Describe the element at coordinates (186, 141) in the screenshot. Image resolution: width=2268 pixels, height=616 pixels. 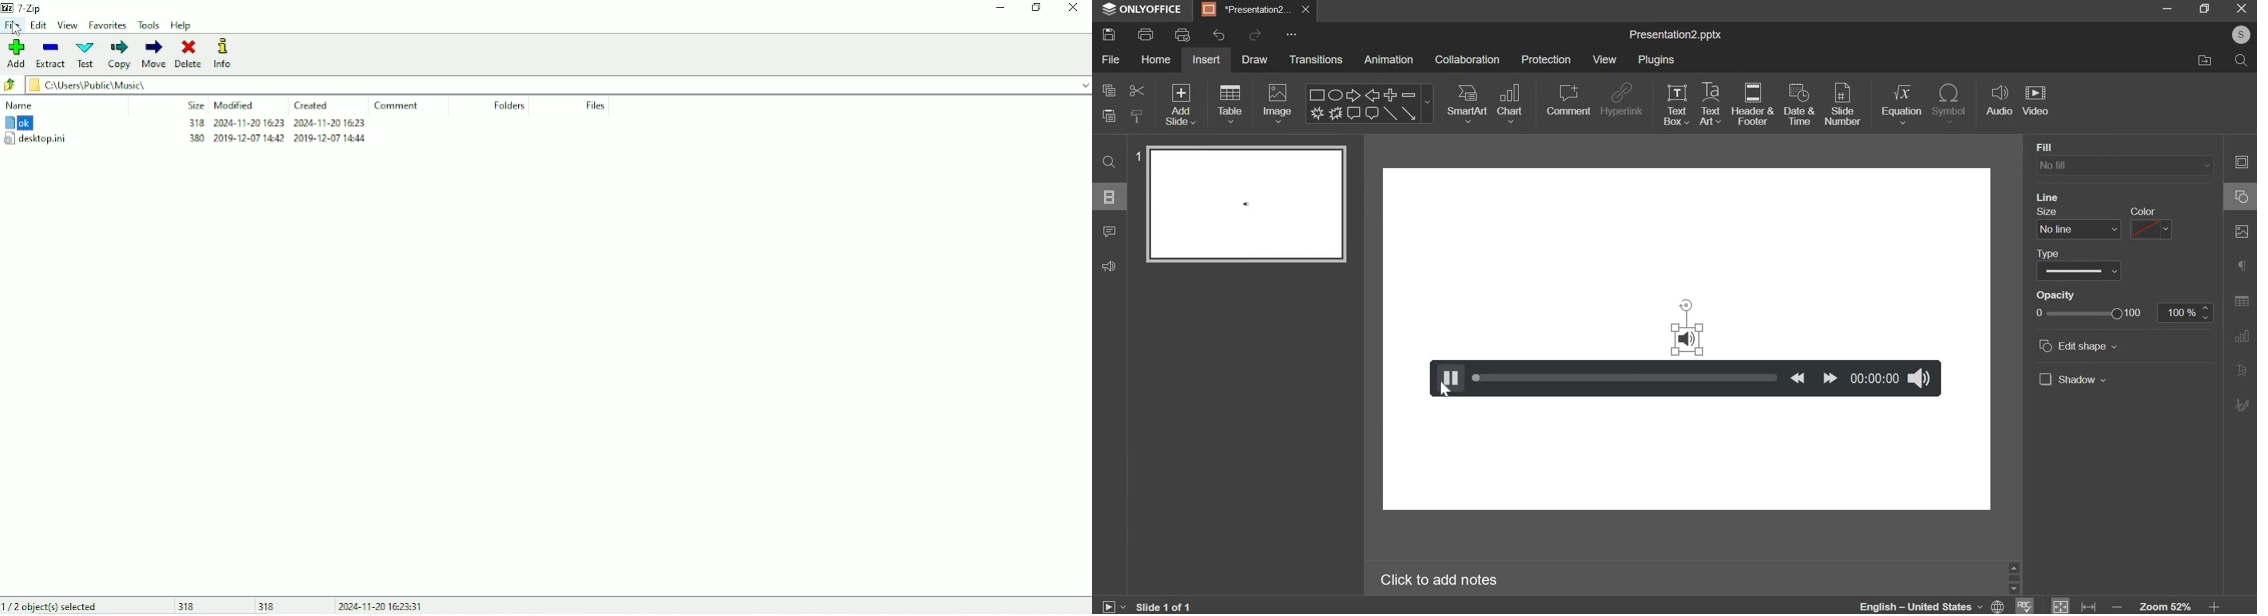
I see `desktop.ini` at that location.